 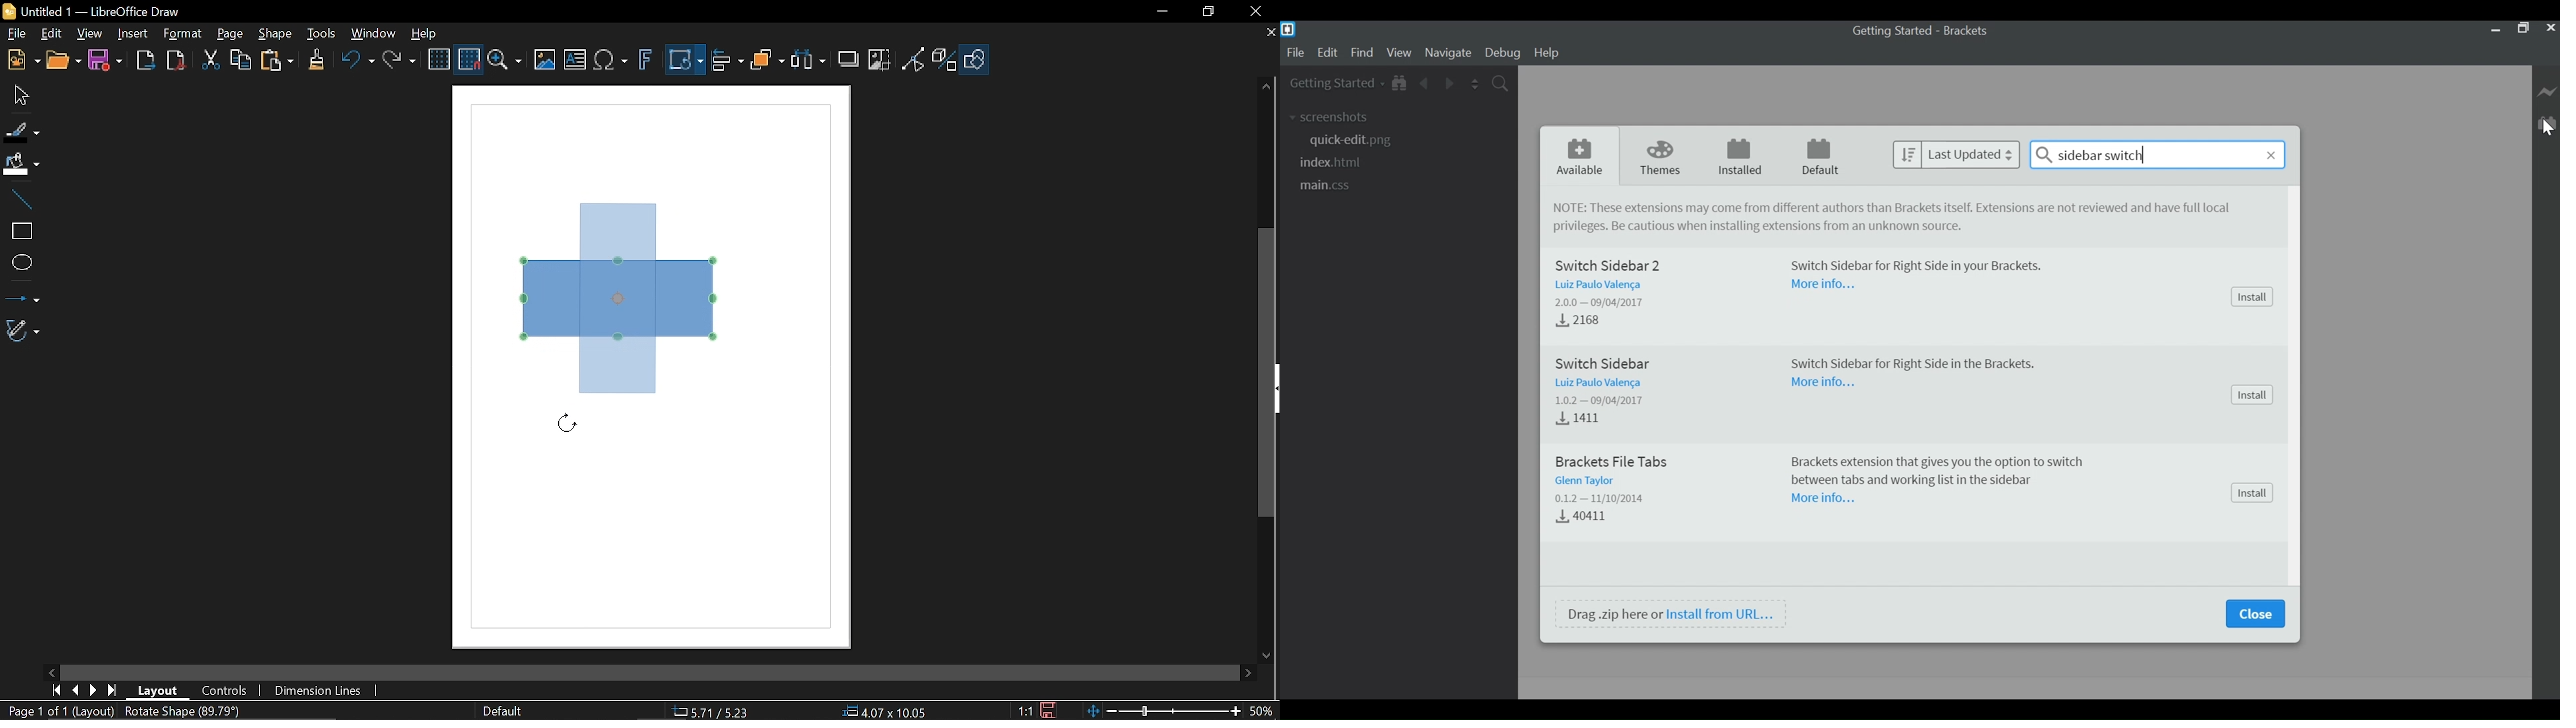 I want to click on Switch Sidebar 2, so click(x=1607, y=265).